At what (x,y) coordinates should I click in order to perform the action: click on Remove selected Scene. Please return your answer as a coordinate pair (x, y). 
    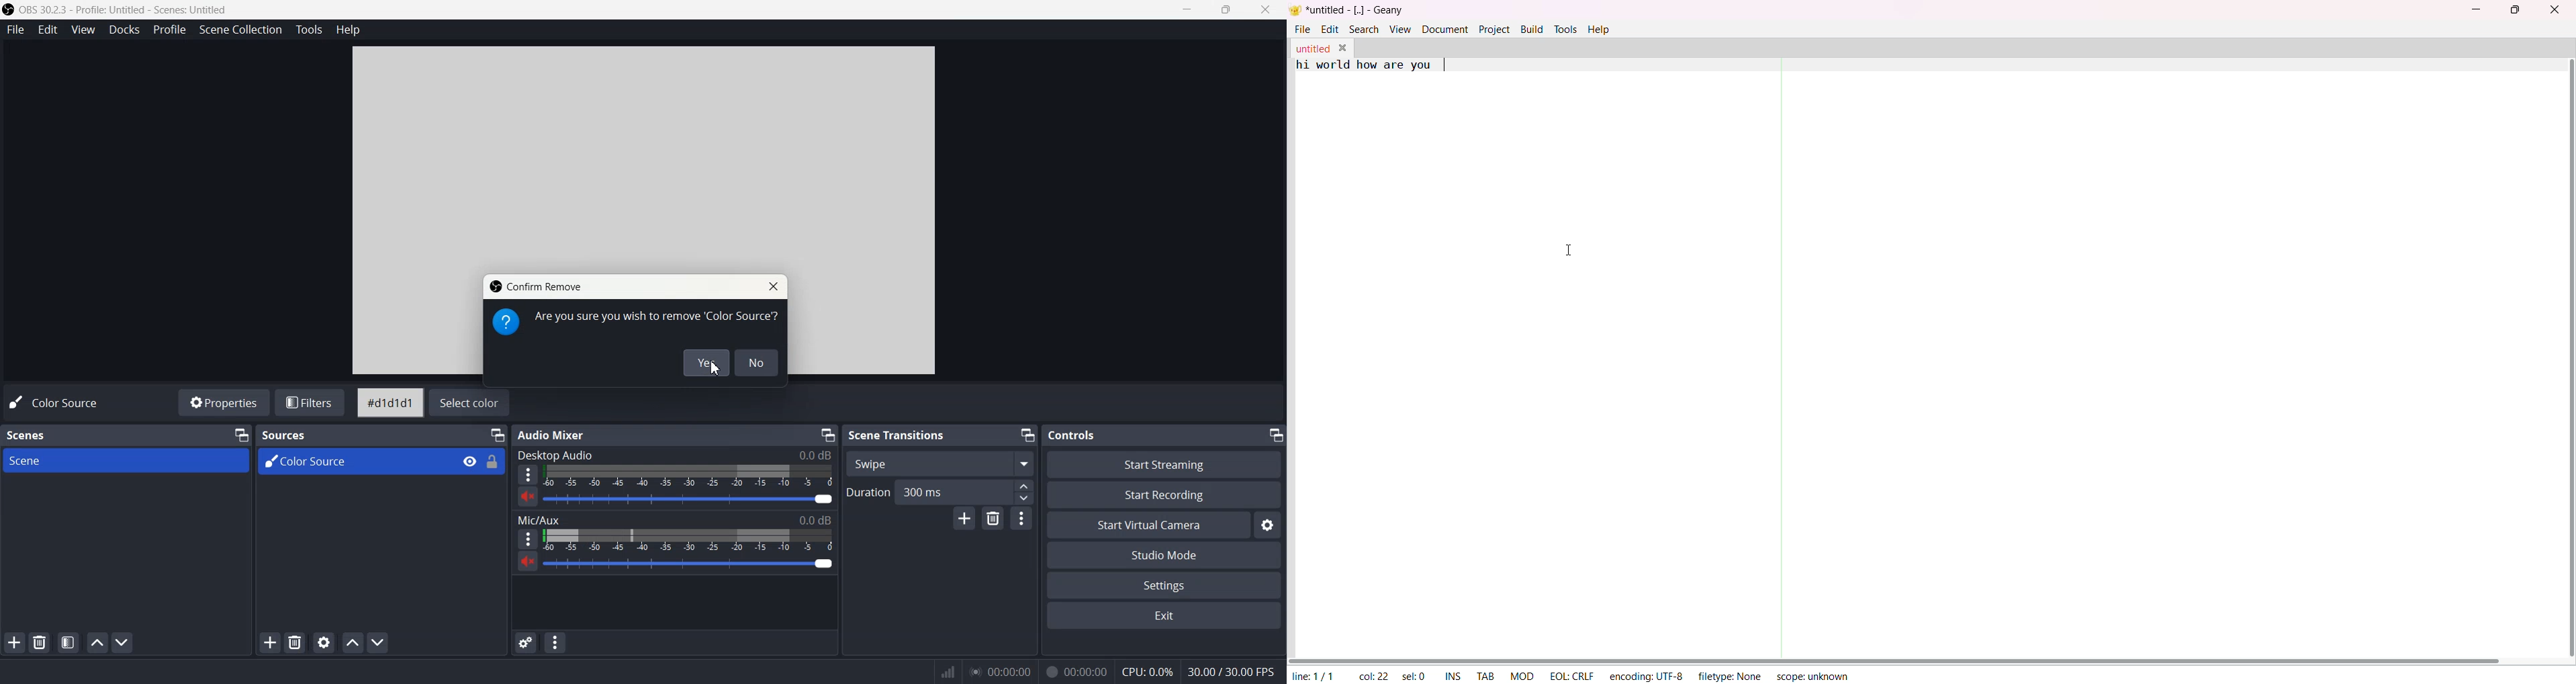
    Looking at the image, I should click on (40, 642).